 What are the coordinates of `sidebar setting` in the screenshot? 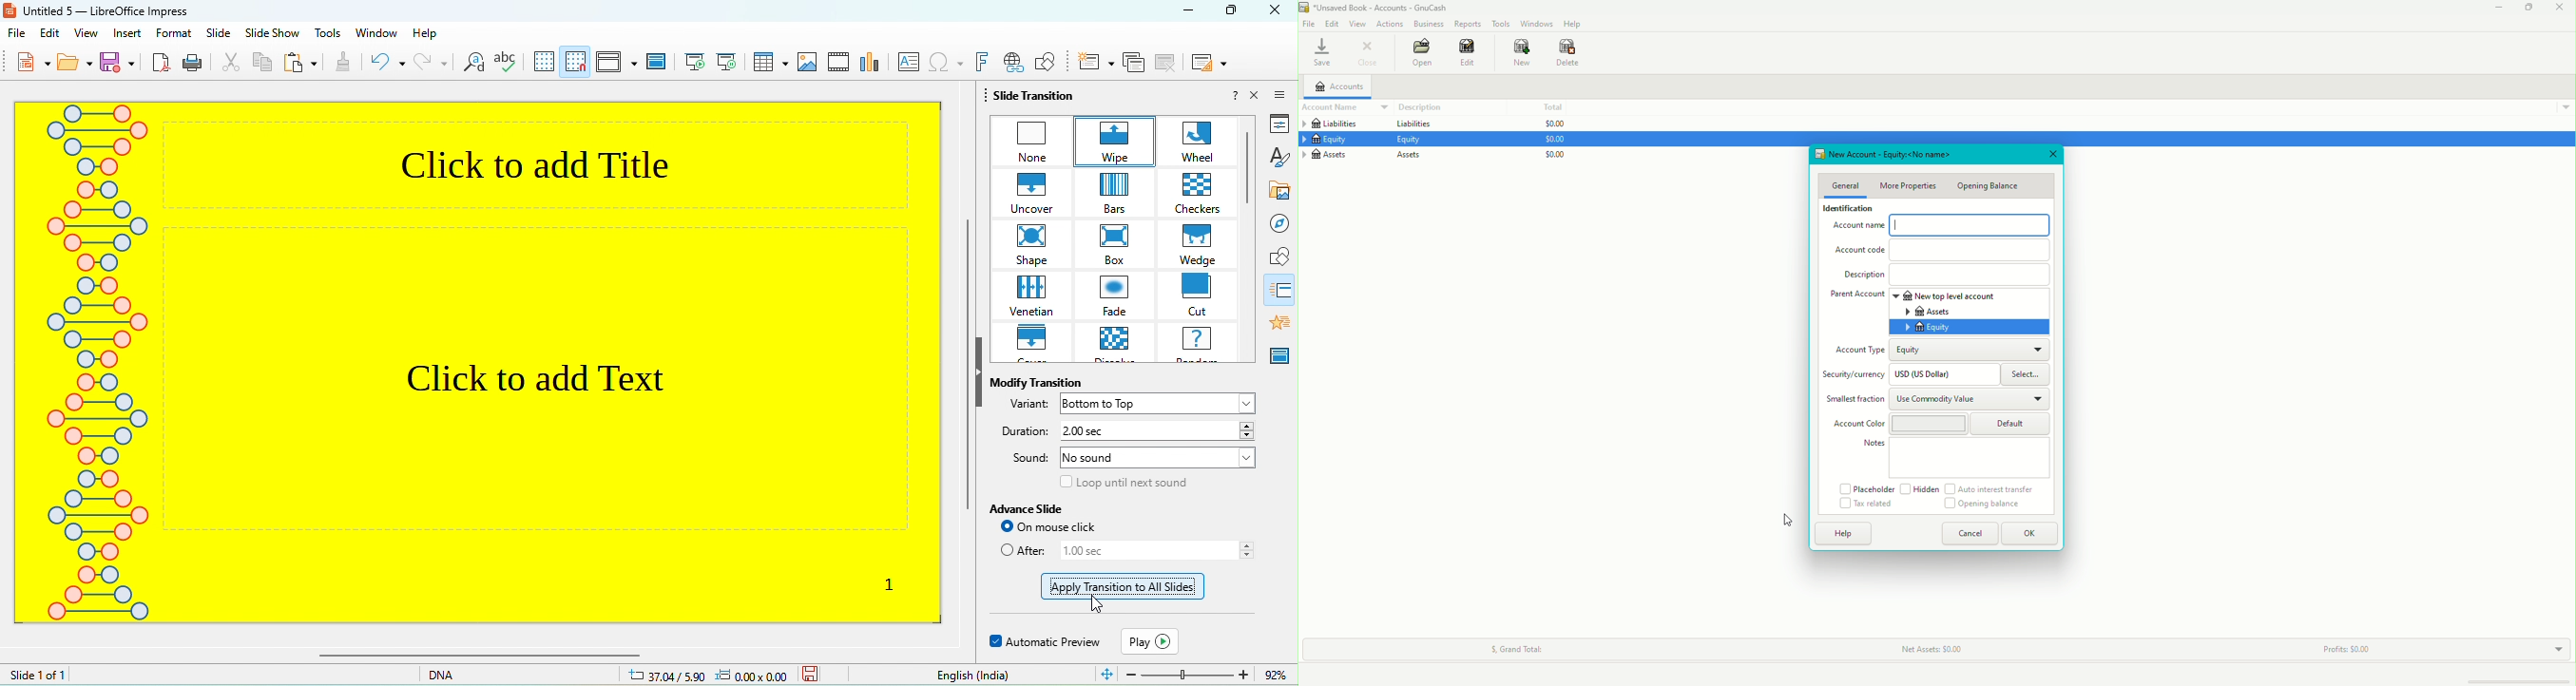 It's located at (1285, 95).